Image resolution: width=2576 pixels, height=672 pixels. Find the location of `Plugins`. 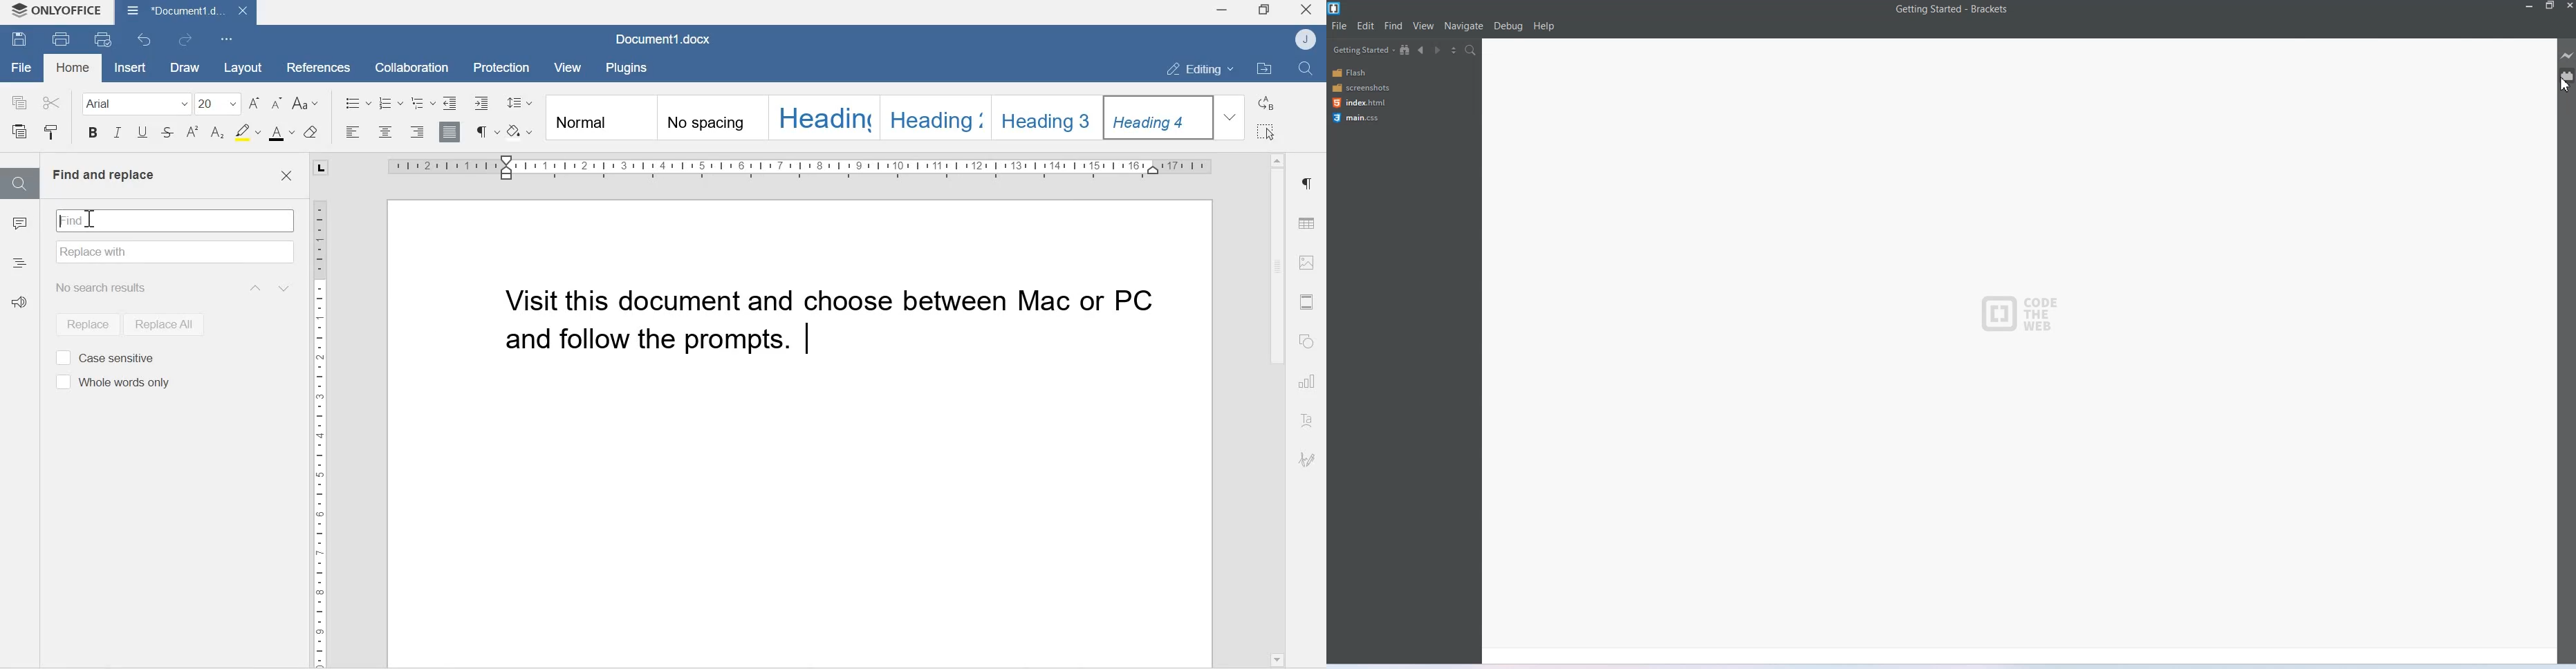

Plugins is located at coordinates (630, 66).